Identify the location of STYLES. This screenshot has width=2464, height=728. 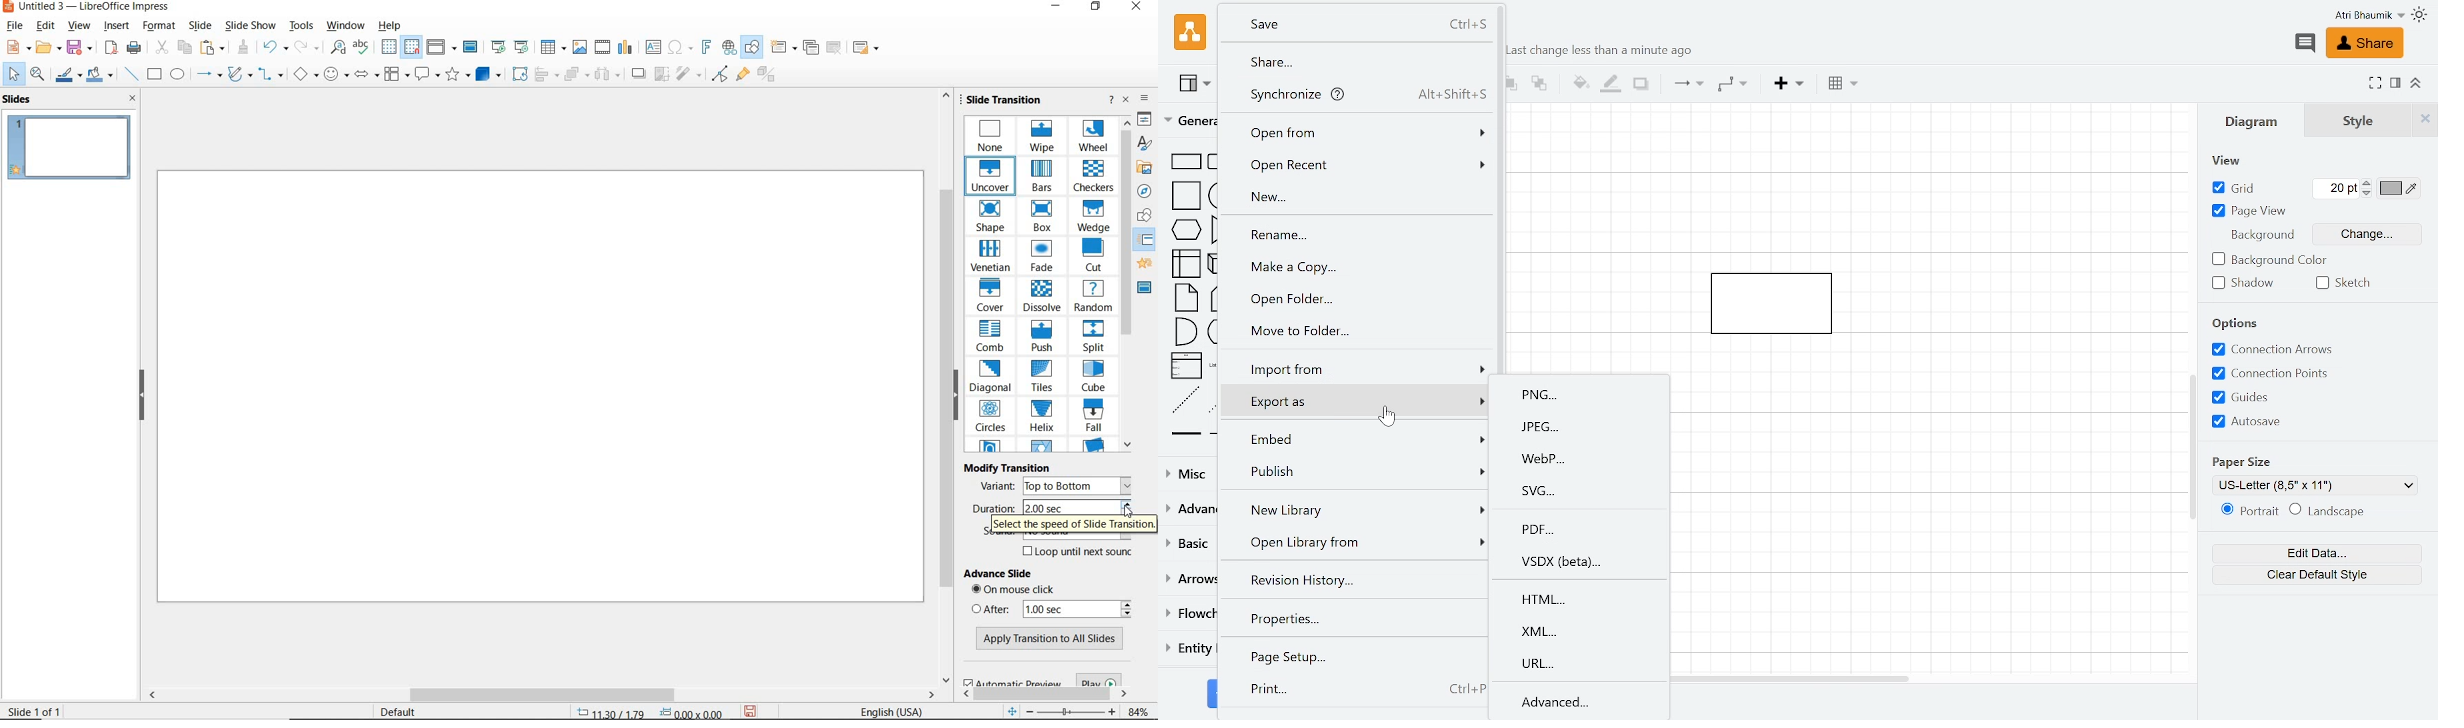
(1146, 143).